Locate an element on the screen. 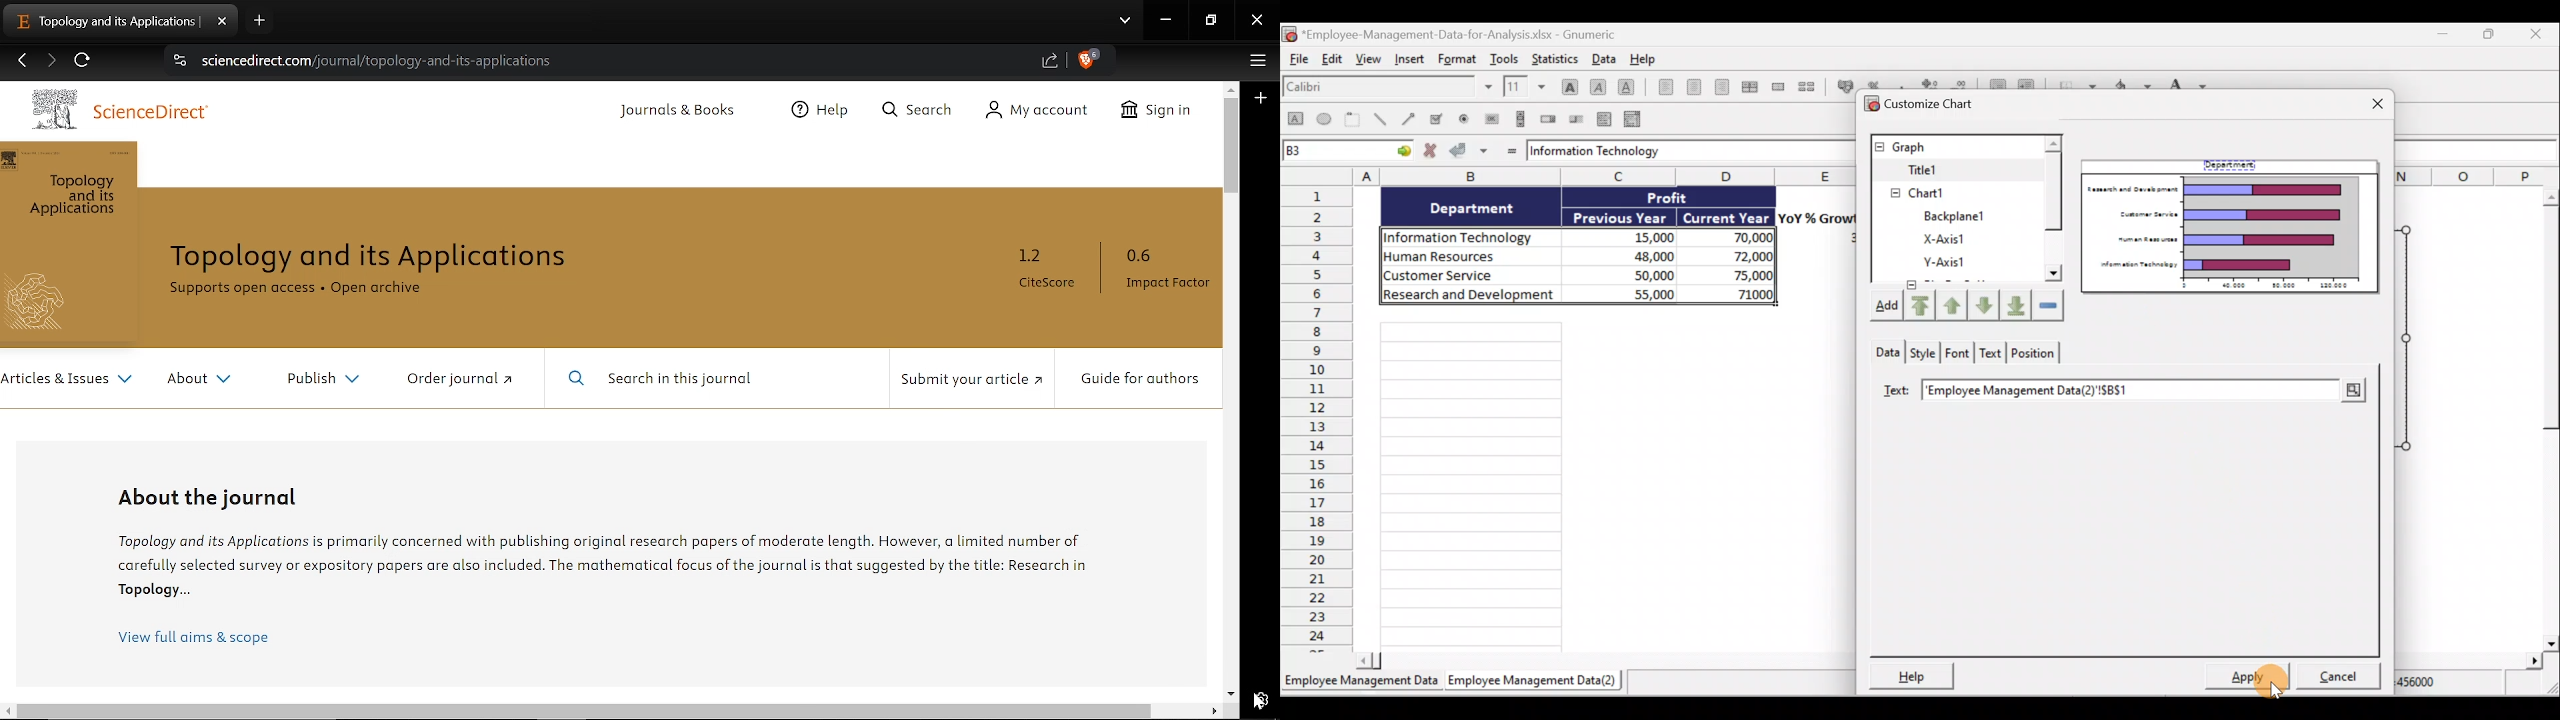 This screenshot has height=728, width=2576. search button is located at coordinates (2353, 391).